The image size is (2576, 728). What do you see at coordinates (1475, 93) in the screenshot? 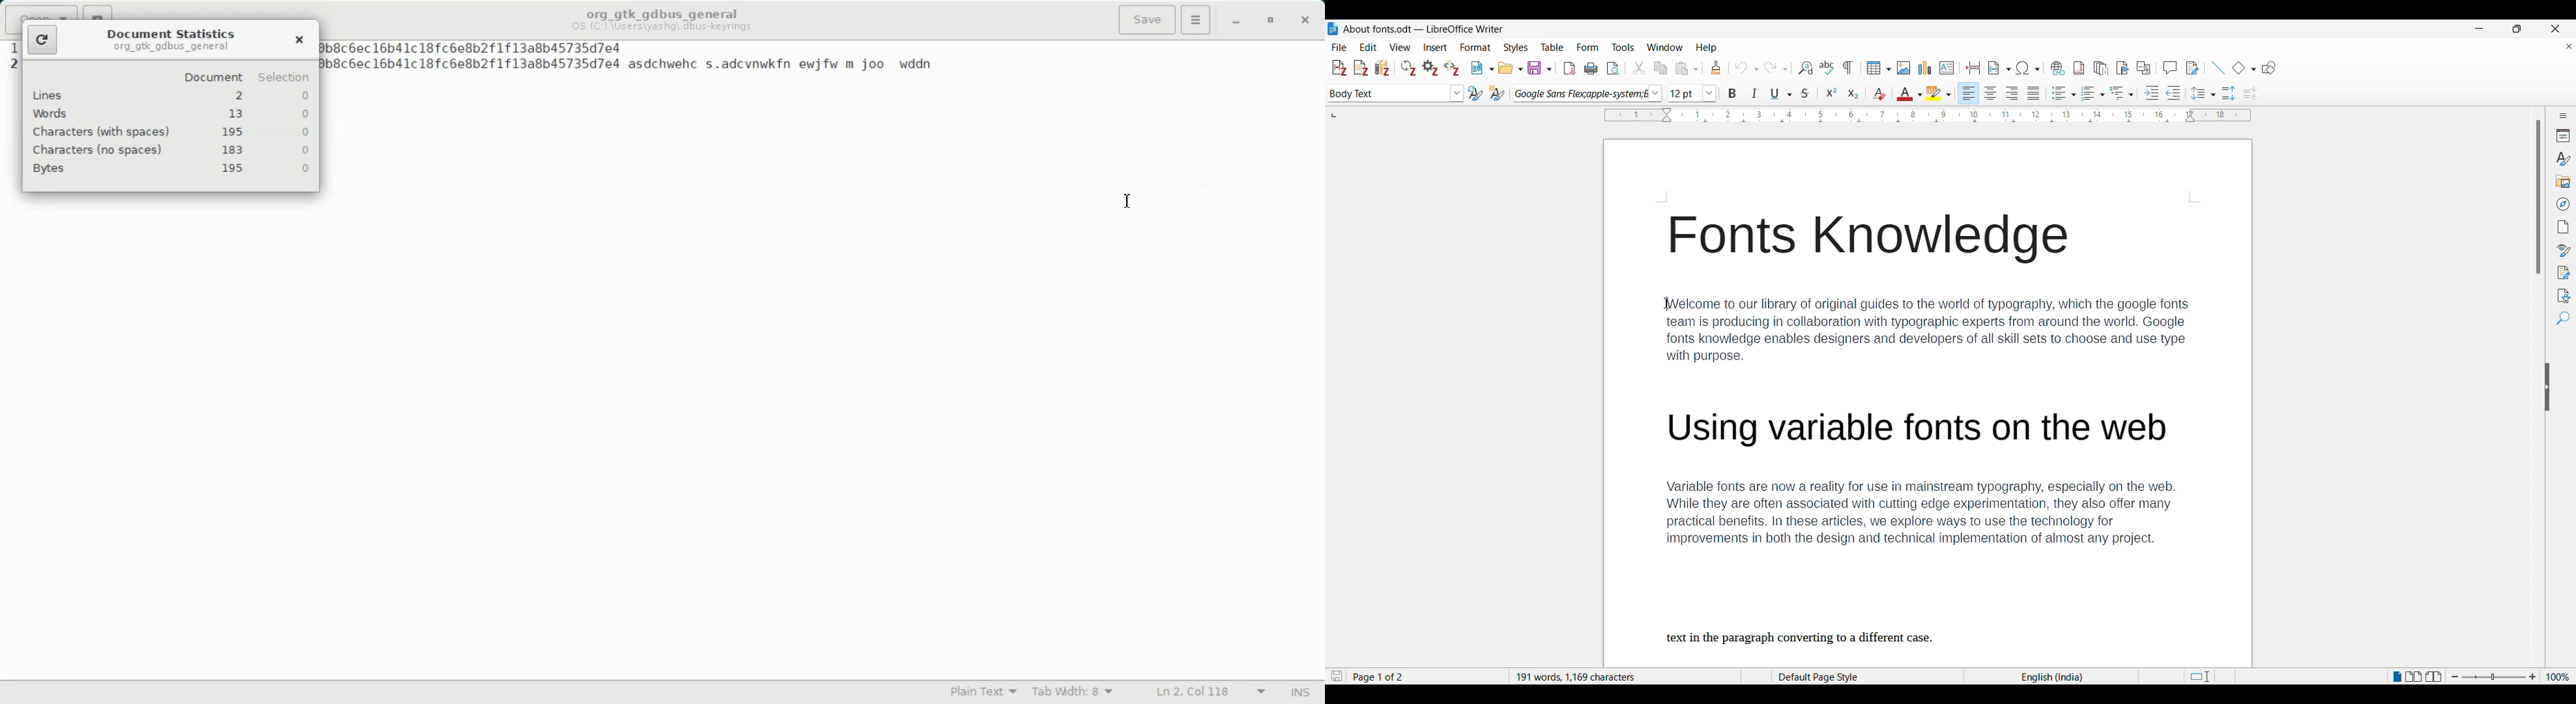
I see `Update selected style` at bounding box center [1475, 93].